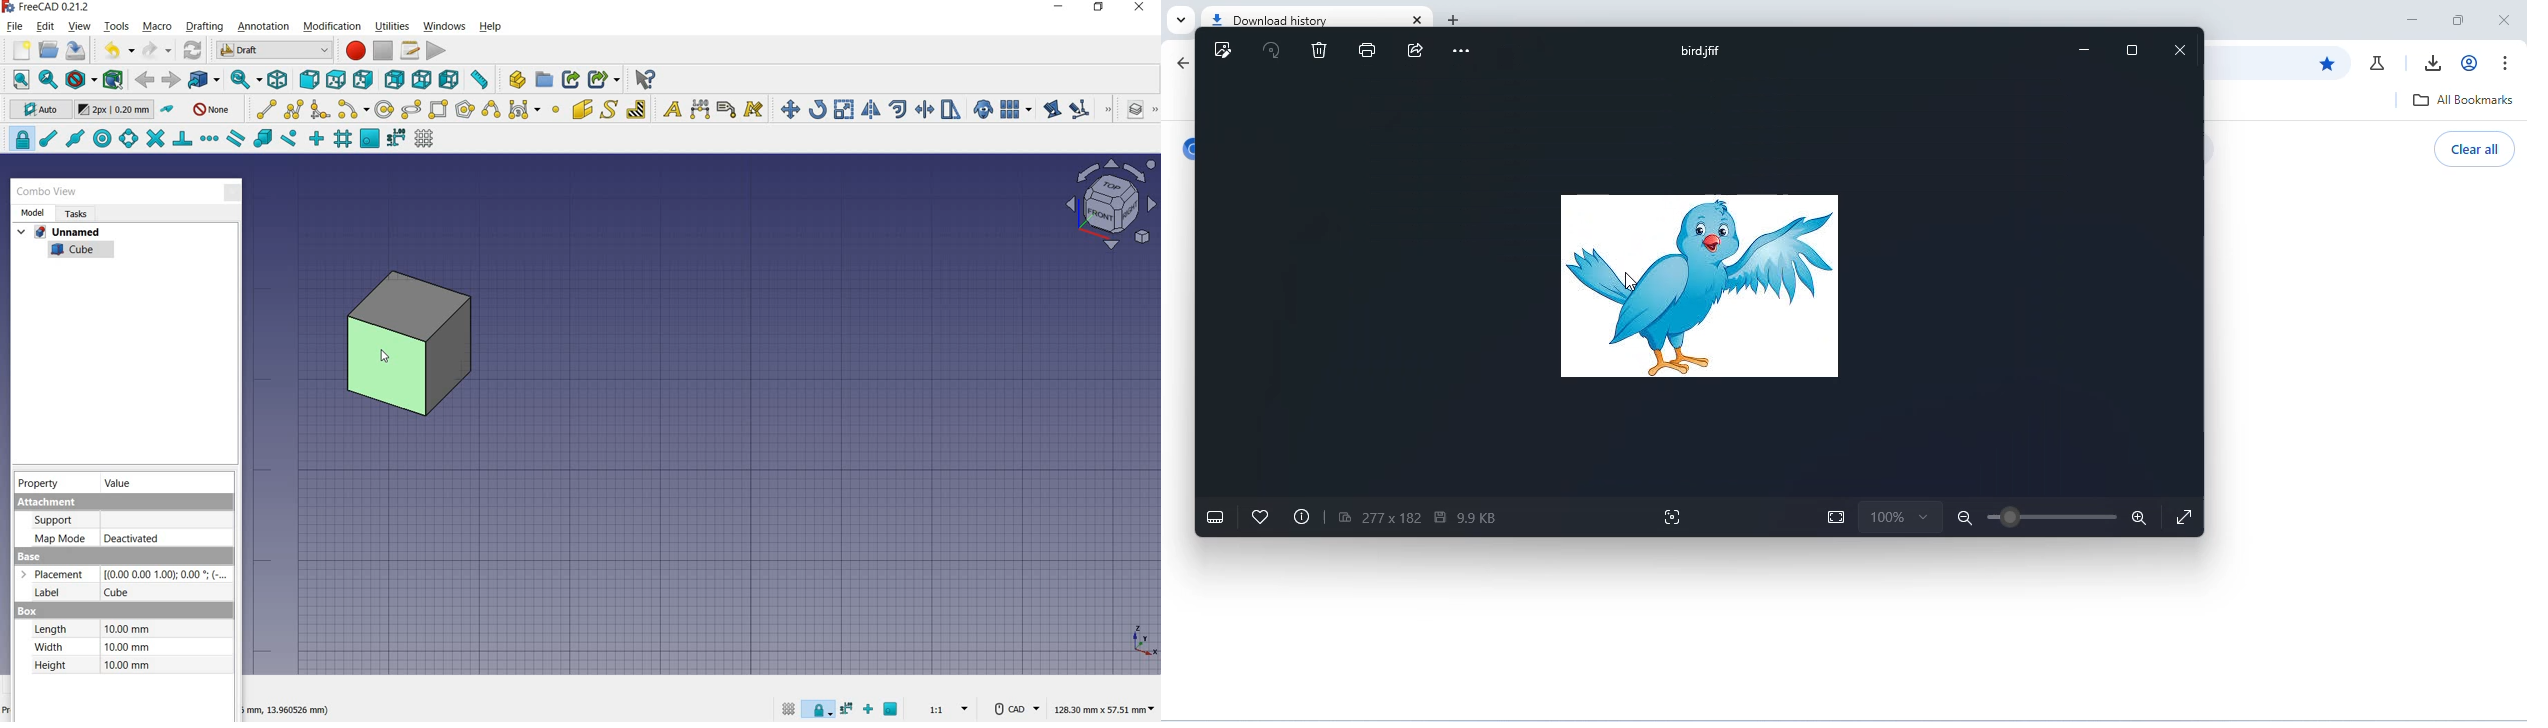  Describe the element at coordinates (925, 109) in the screenshot. I see `trimex` at that location.